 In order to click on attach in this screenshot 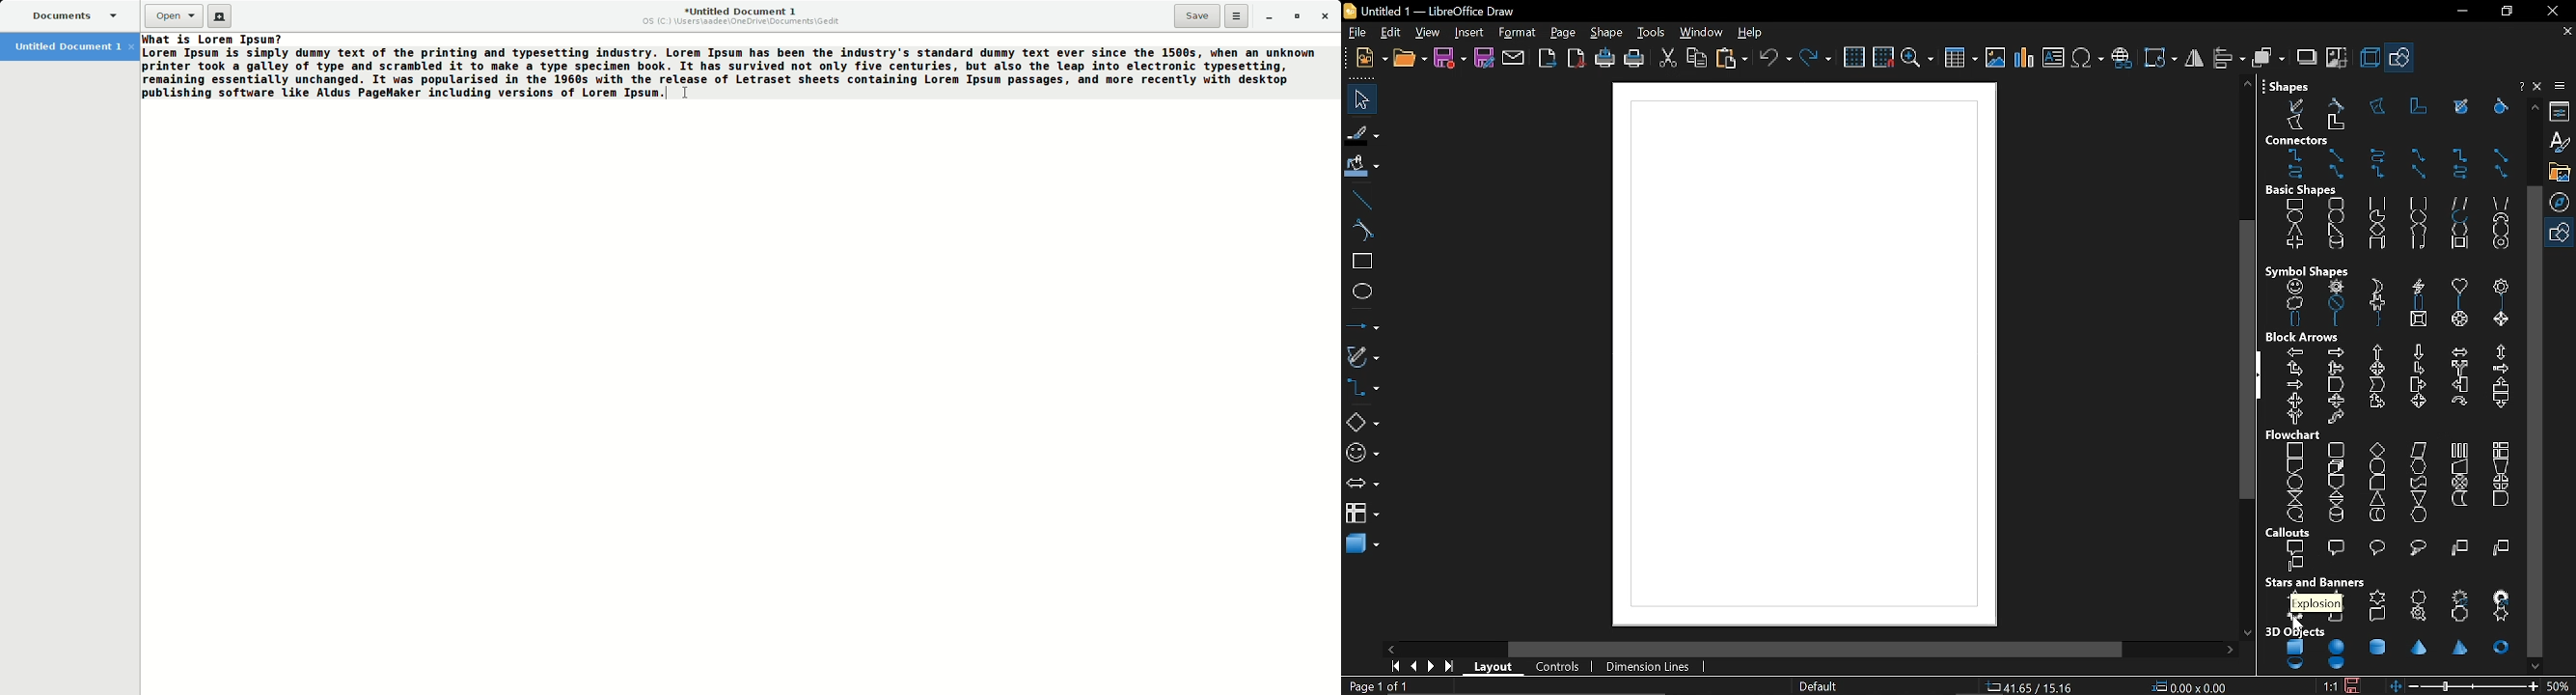, I will do `click(1515, 59)`.